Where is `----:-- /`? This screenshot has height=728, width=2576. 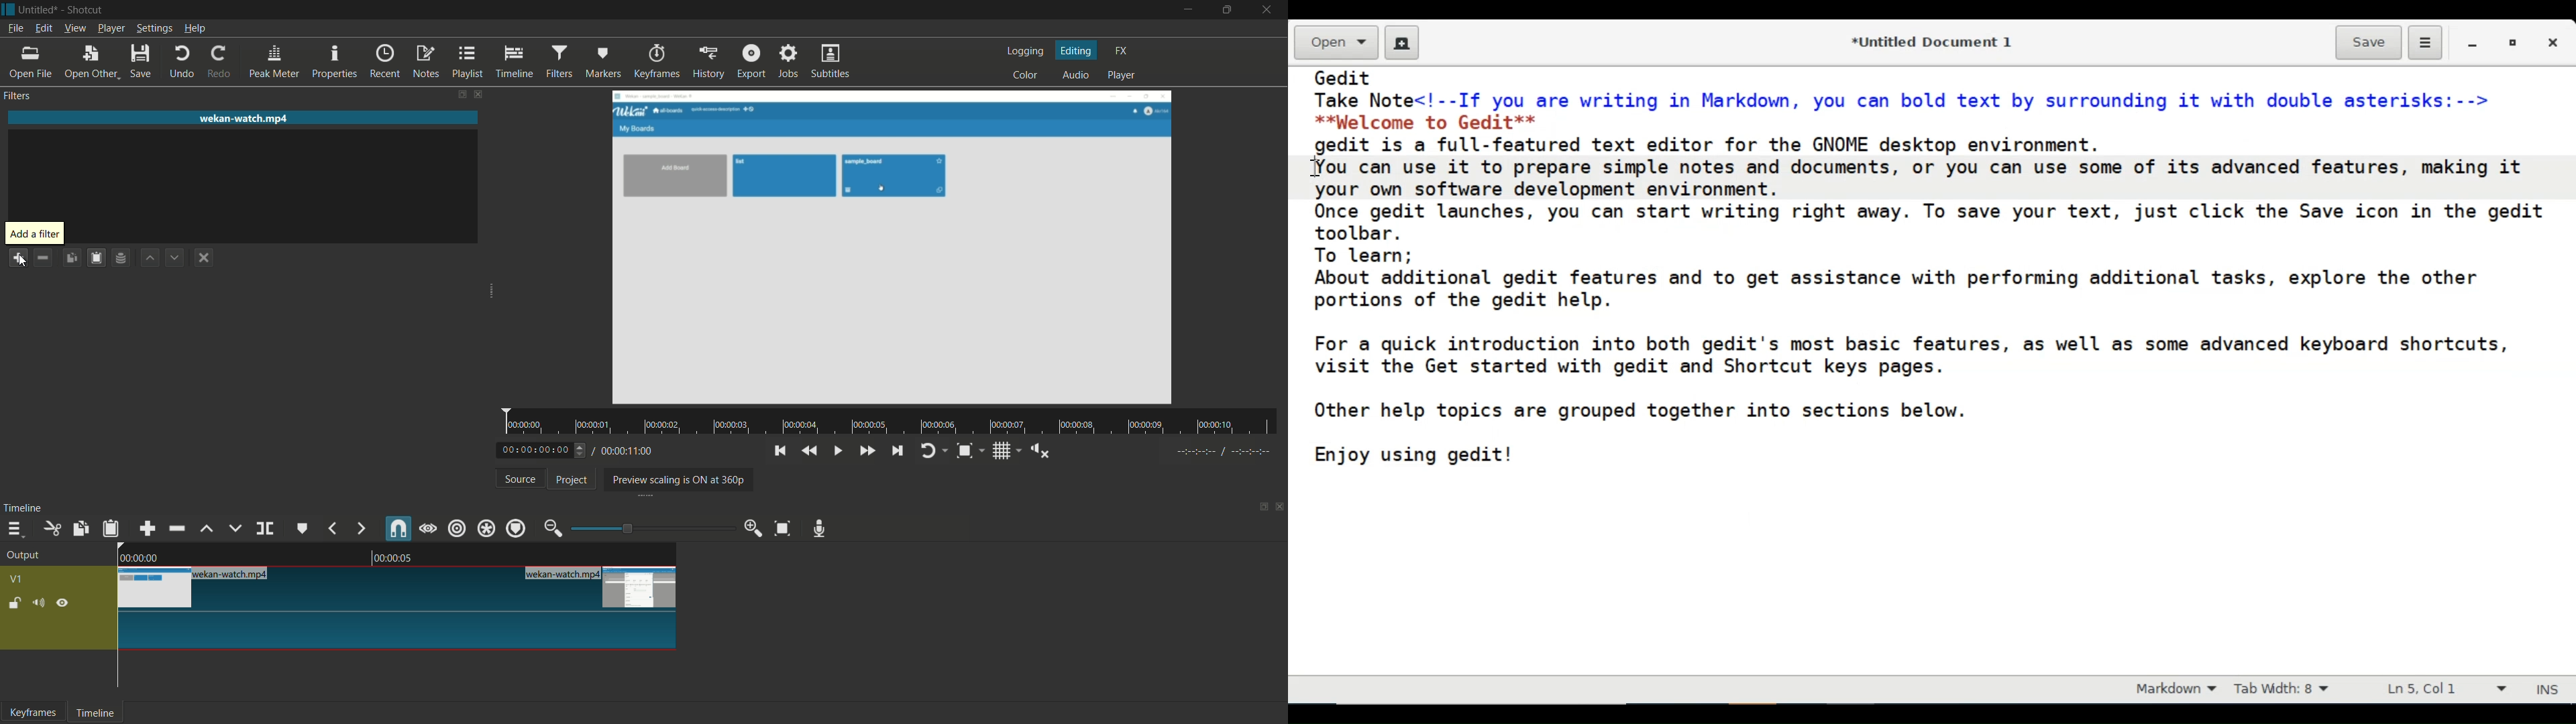 ----:-- / is located at coordinates (1230, 454).